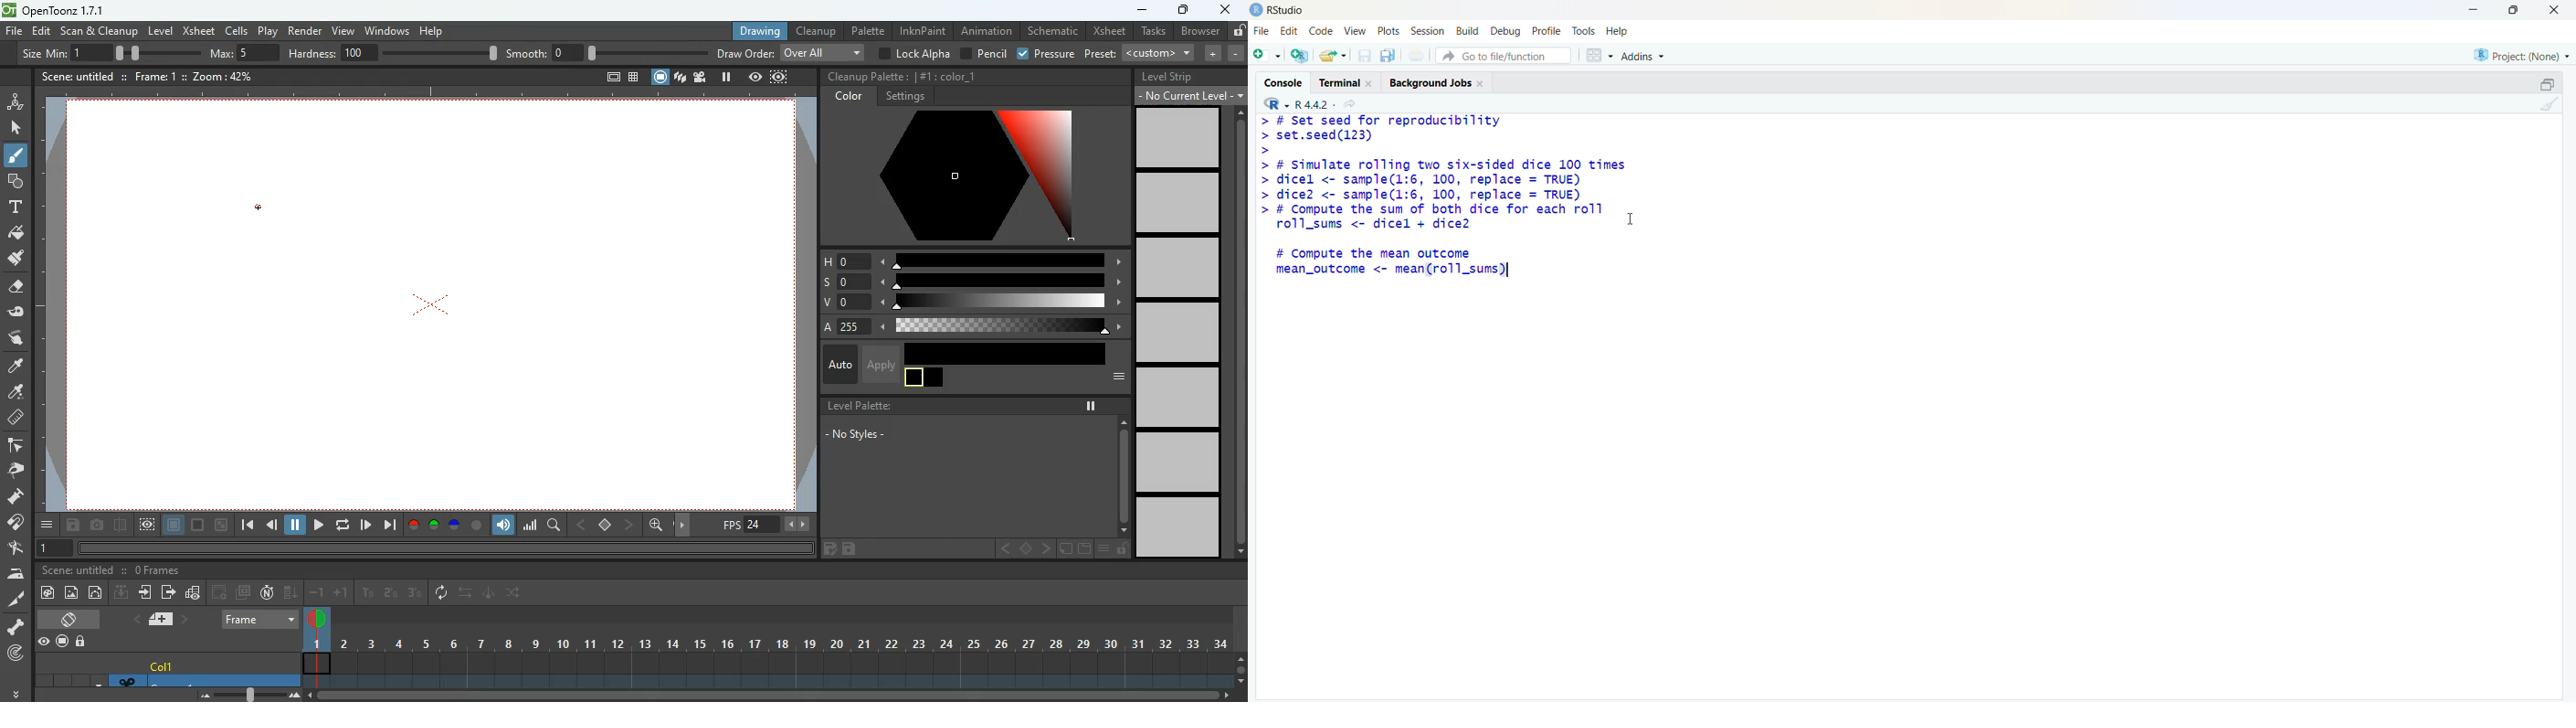 The height and width of the screenshot is (728, 2576). I want to click on edit, so click(1289, 30).